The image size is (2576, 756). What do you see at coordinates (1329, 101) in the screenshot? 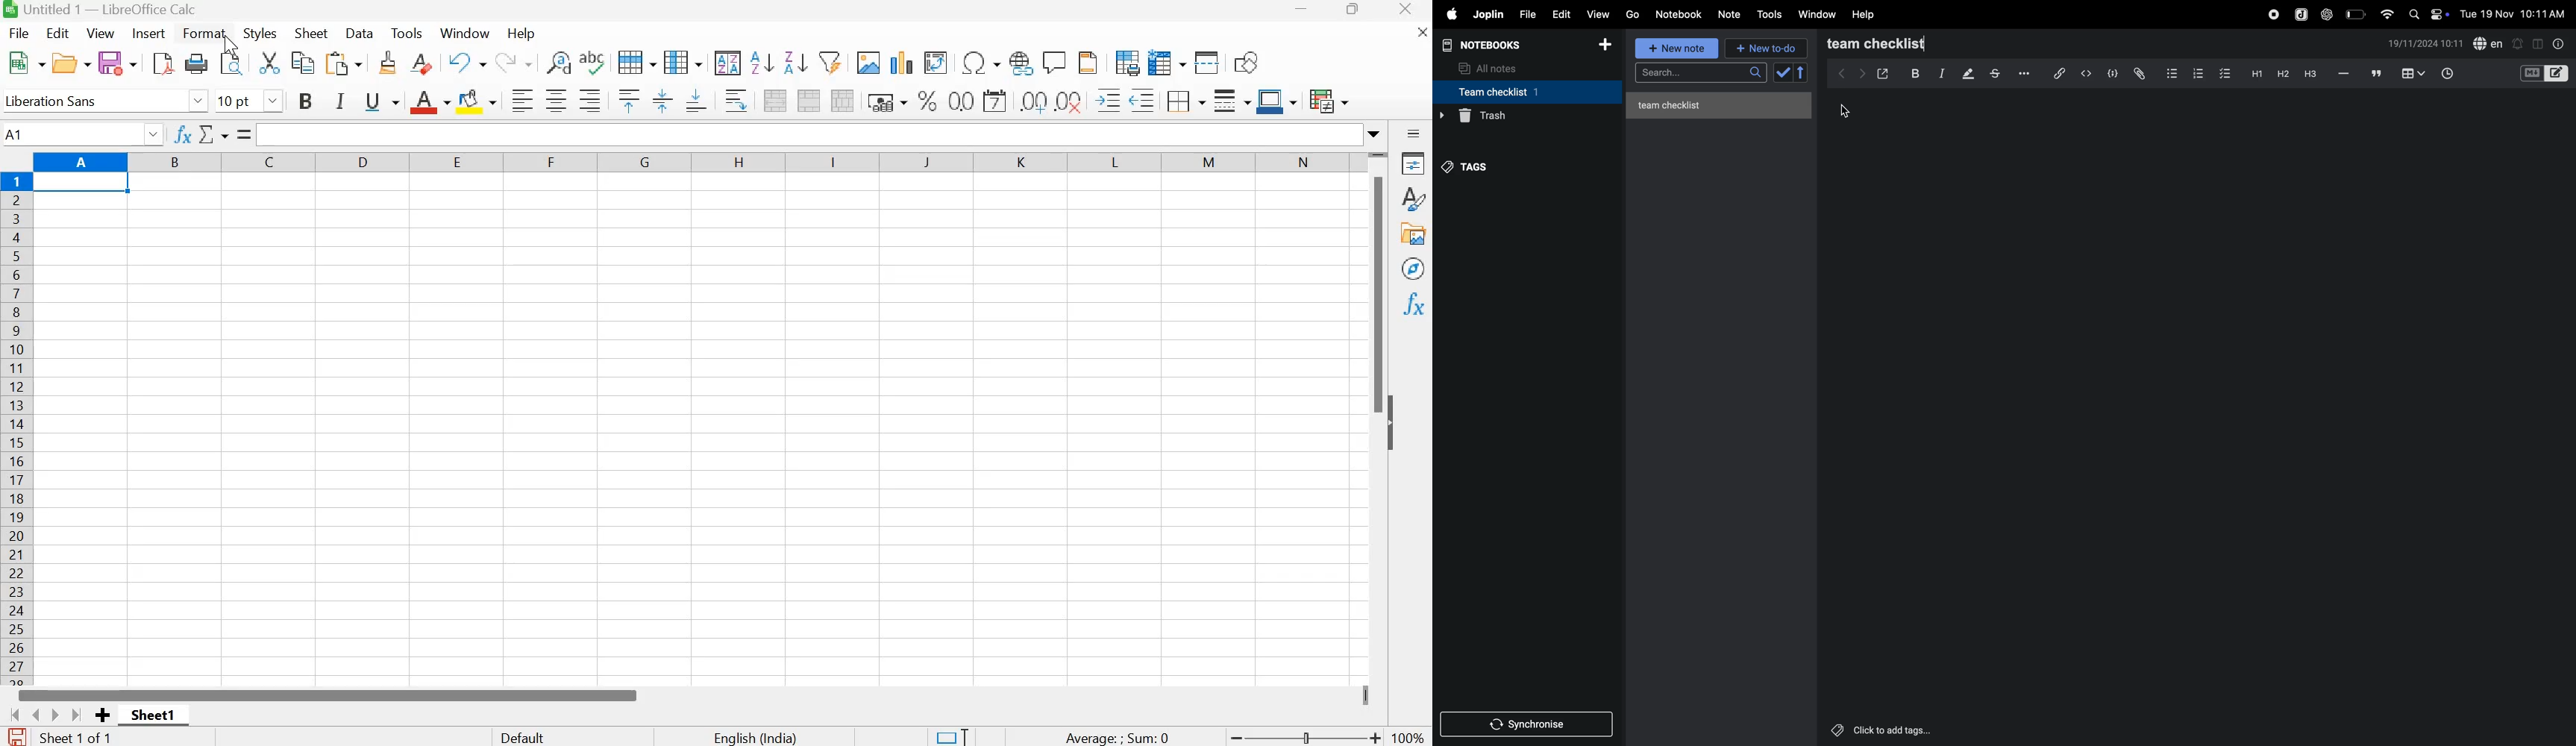
I see `Conditional ` at bounding box center [1329, 101].